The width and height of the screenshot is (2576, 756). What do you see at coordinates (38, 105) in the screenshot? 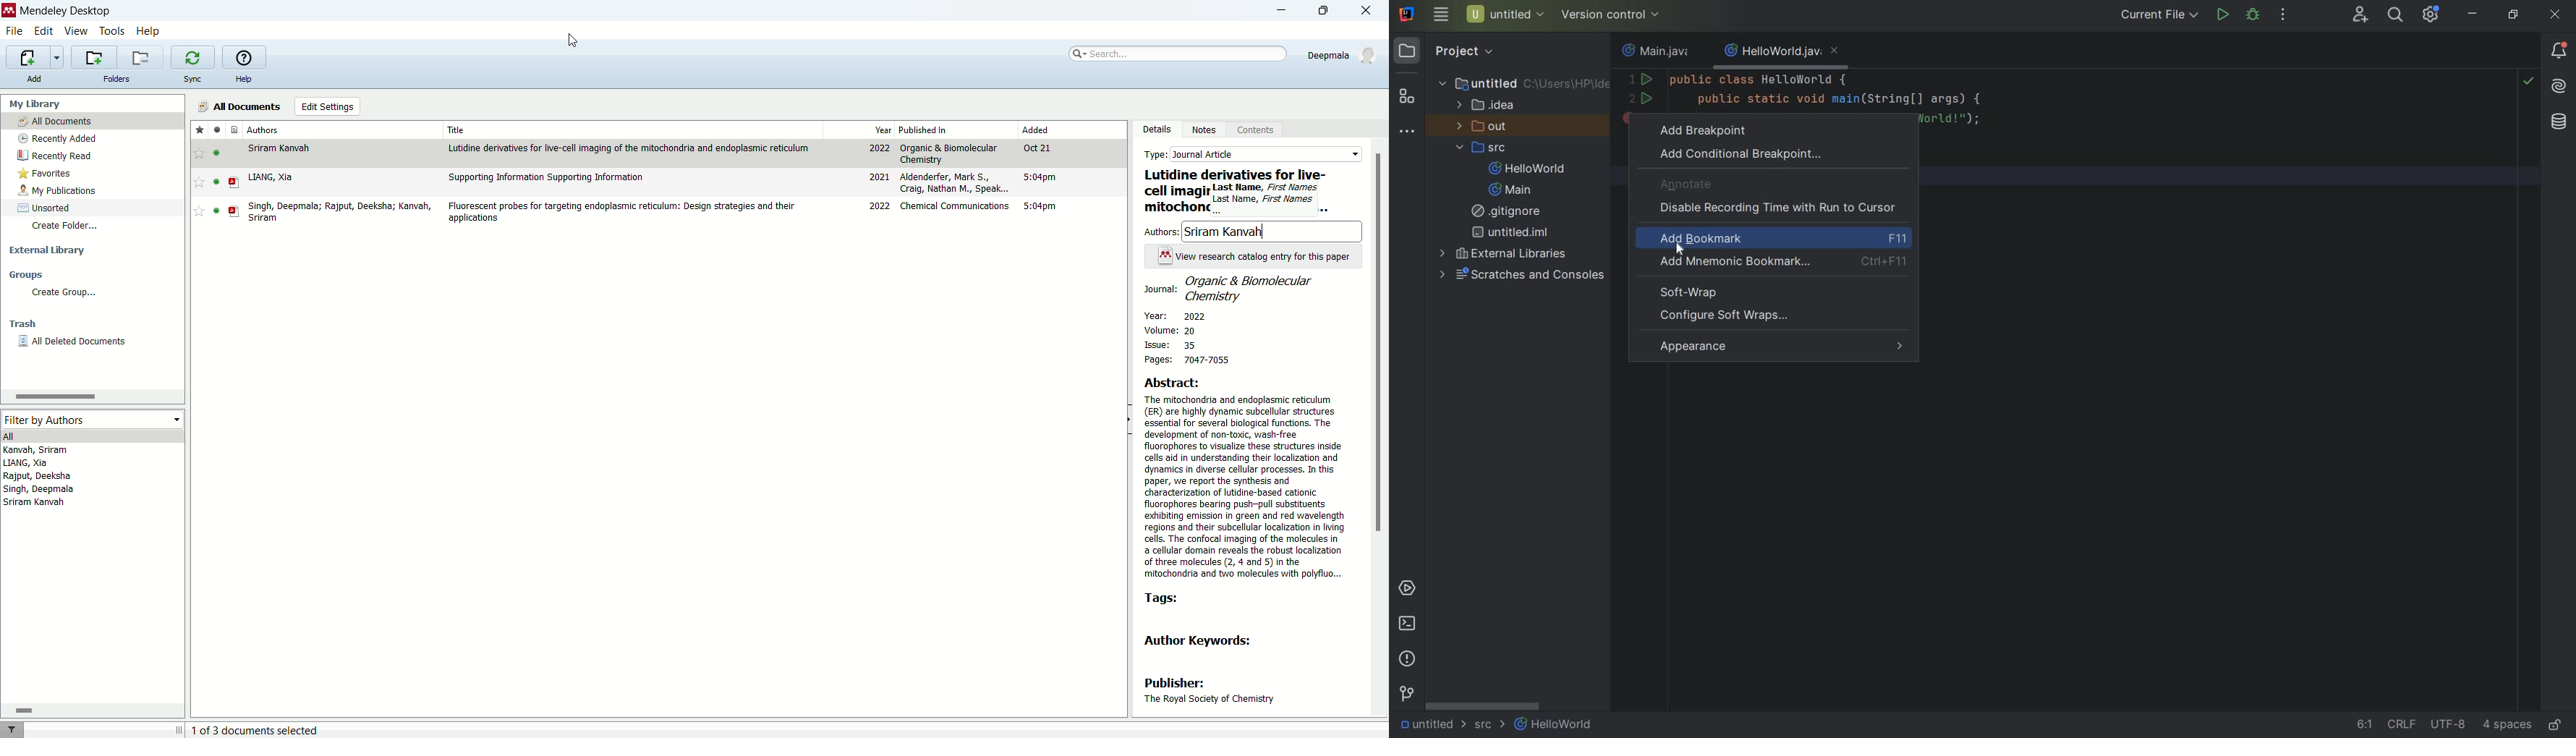
I see `my library` at bounding box center [38, 105].